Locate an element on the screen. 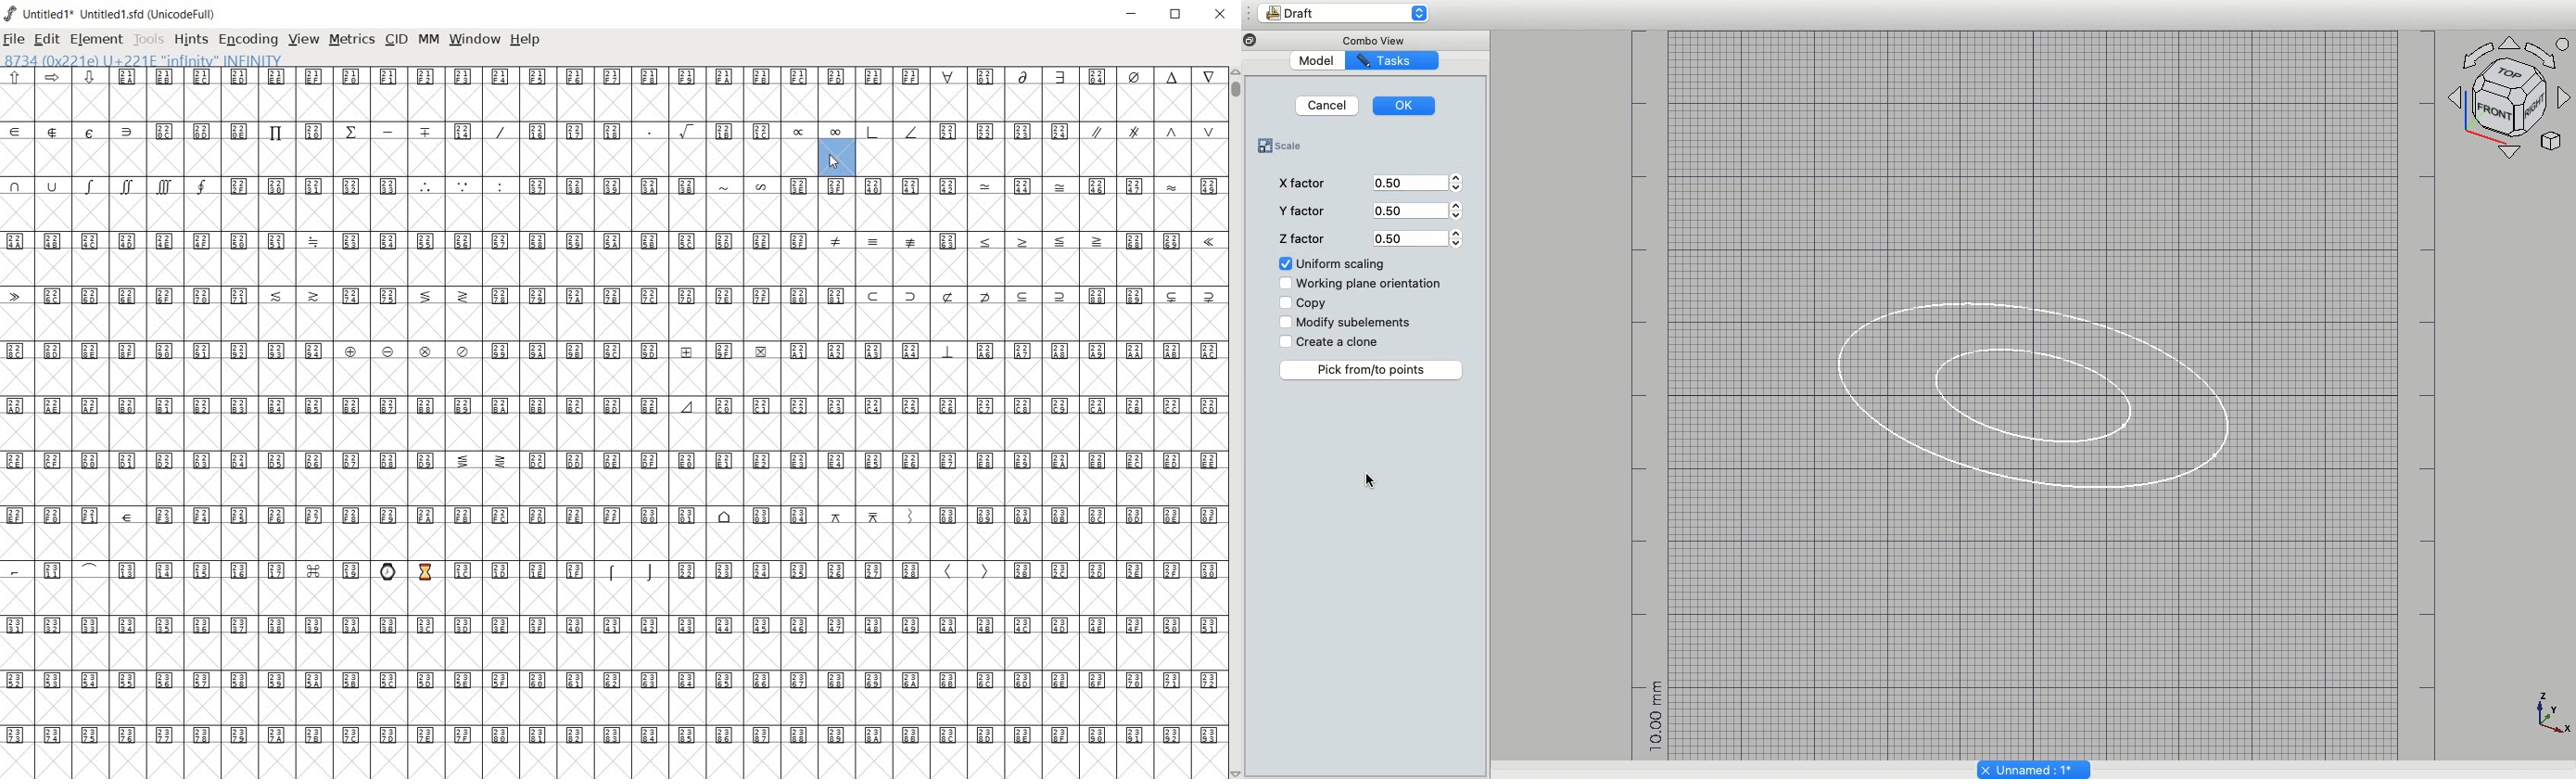 Image resolution: width=2576 pixels, height=784 pixels. 0.50 is located at coordinates (1417, 185).